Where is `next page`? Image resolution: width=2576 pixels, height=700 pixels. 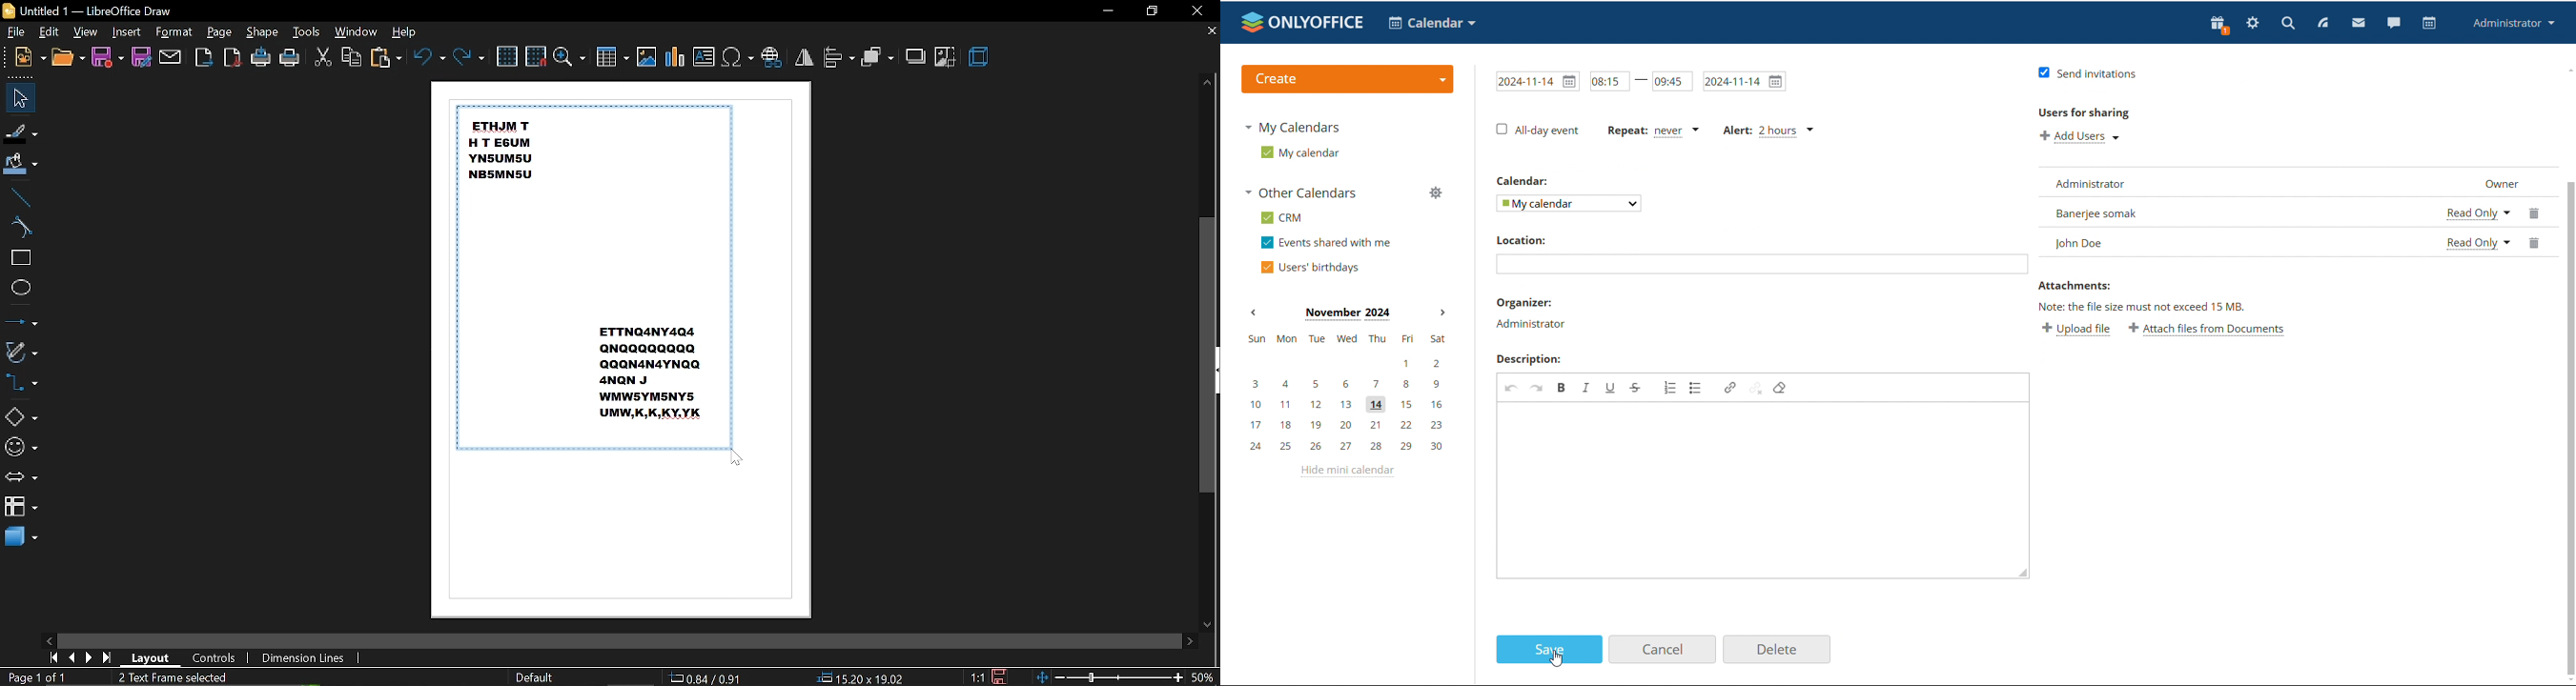
next page is located at coordinates (92, 657).